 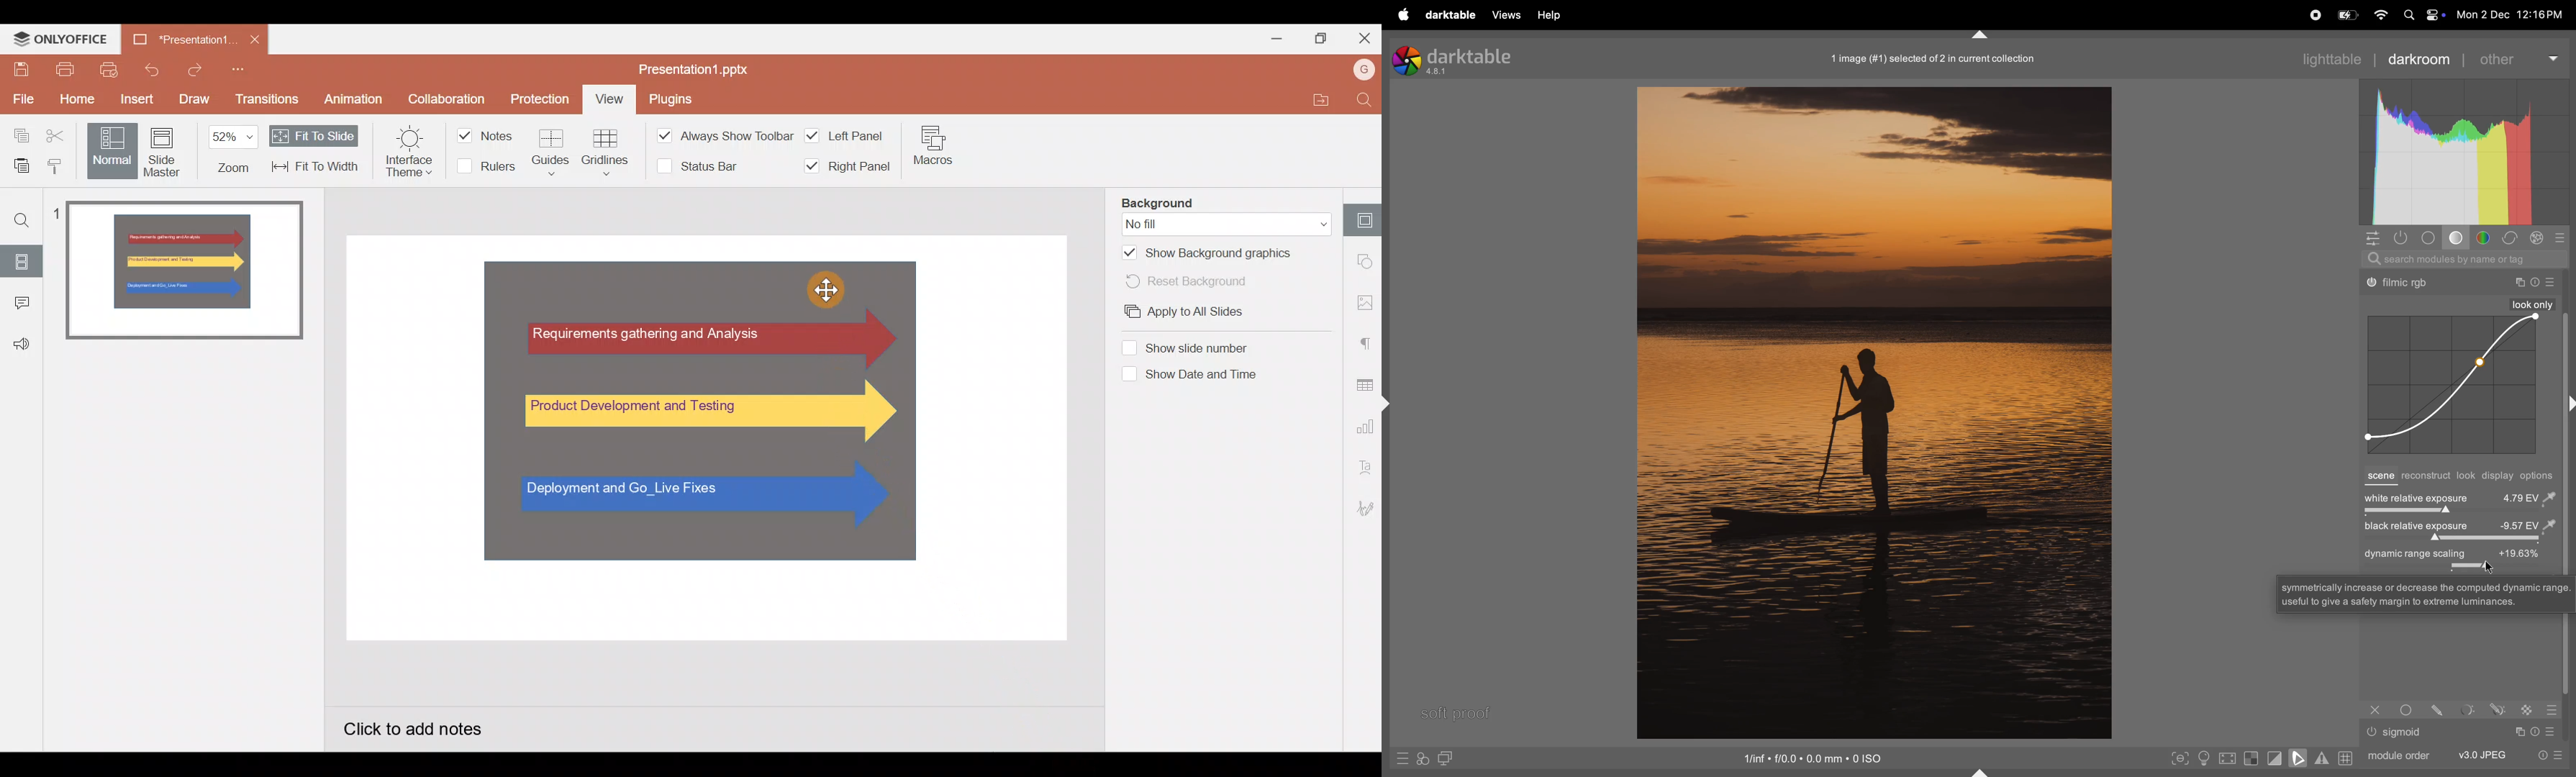 I want to click on Plugins, so click(x=671, y=101).